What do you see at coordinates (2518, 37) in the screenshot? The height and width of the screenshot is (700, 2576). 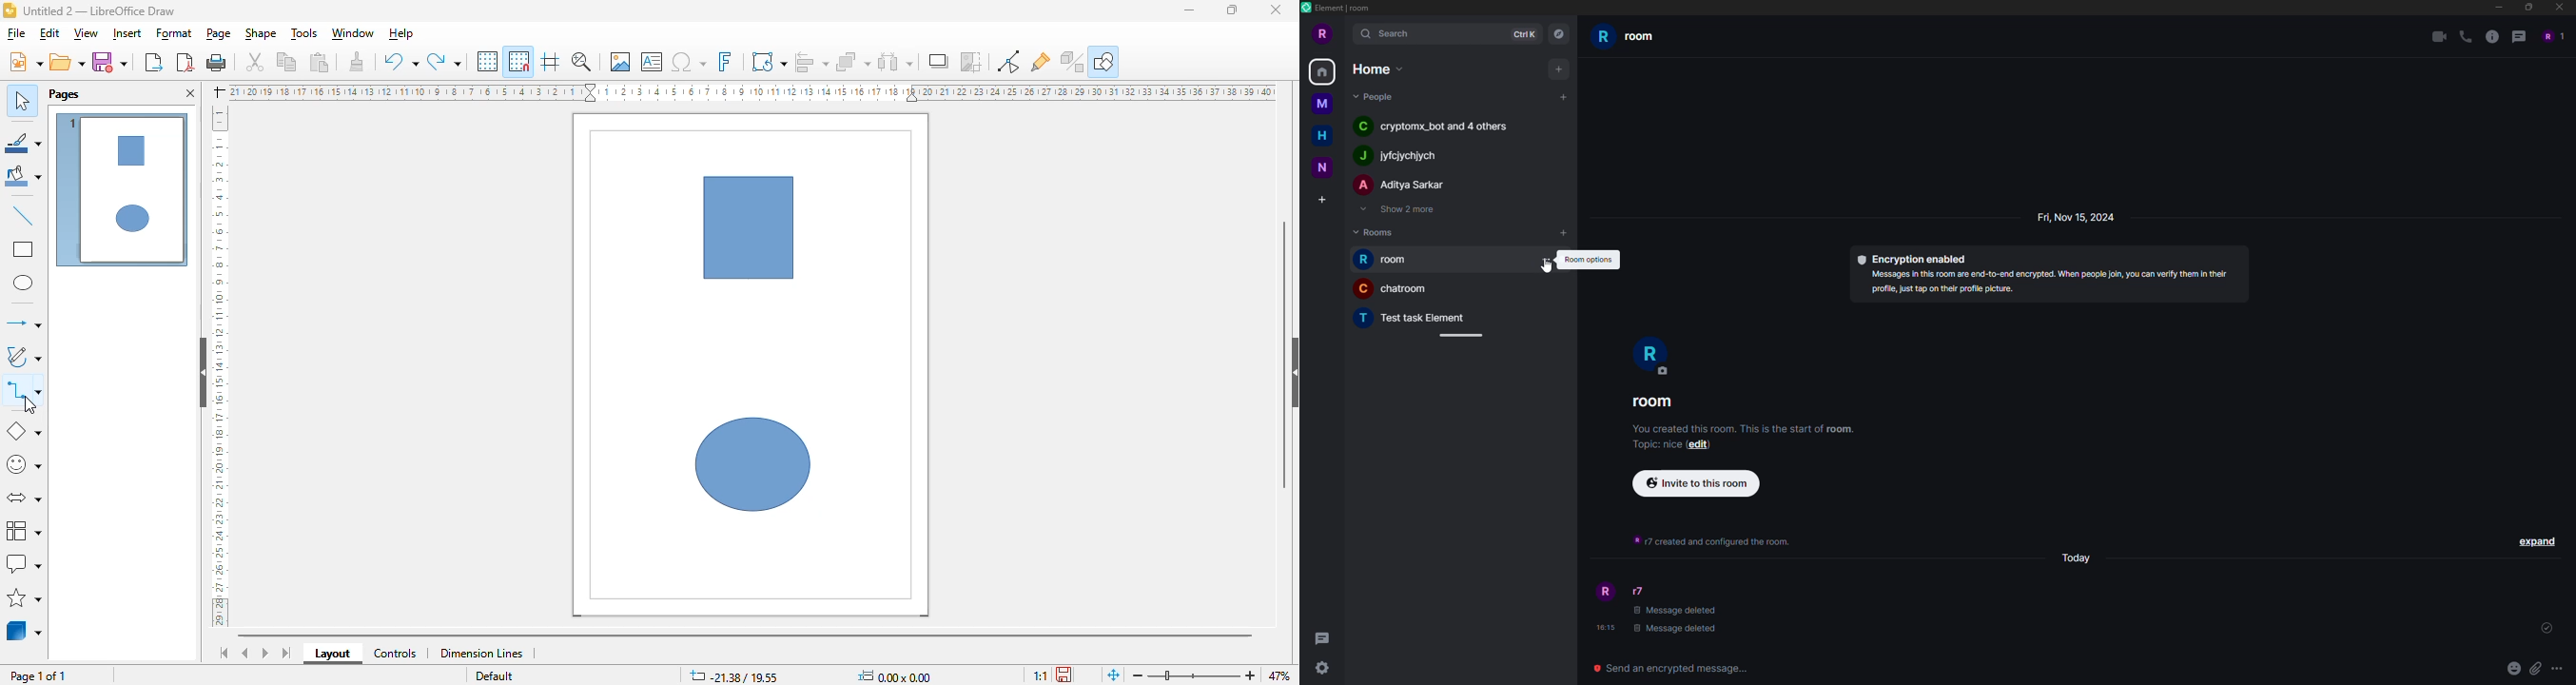 I see `threads` at bounding box center [2518, 37].